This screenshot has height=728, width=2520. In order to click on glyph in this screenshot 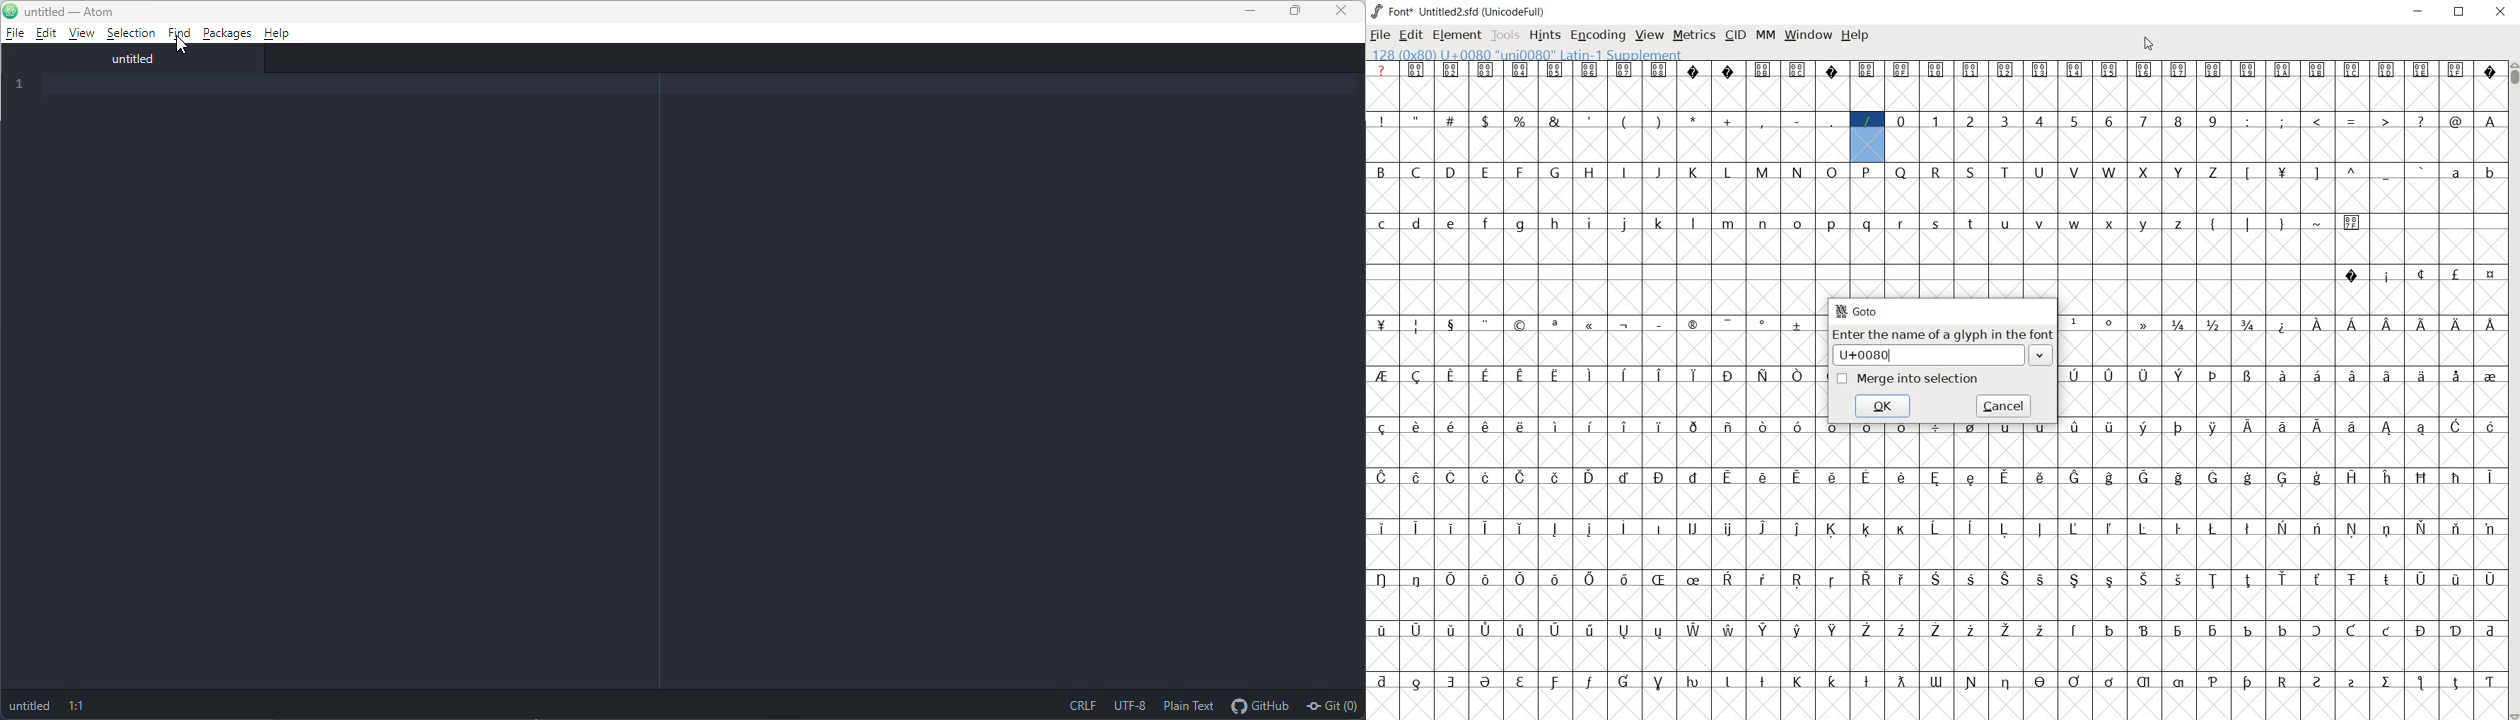, I will do `click(1382, 630)`.